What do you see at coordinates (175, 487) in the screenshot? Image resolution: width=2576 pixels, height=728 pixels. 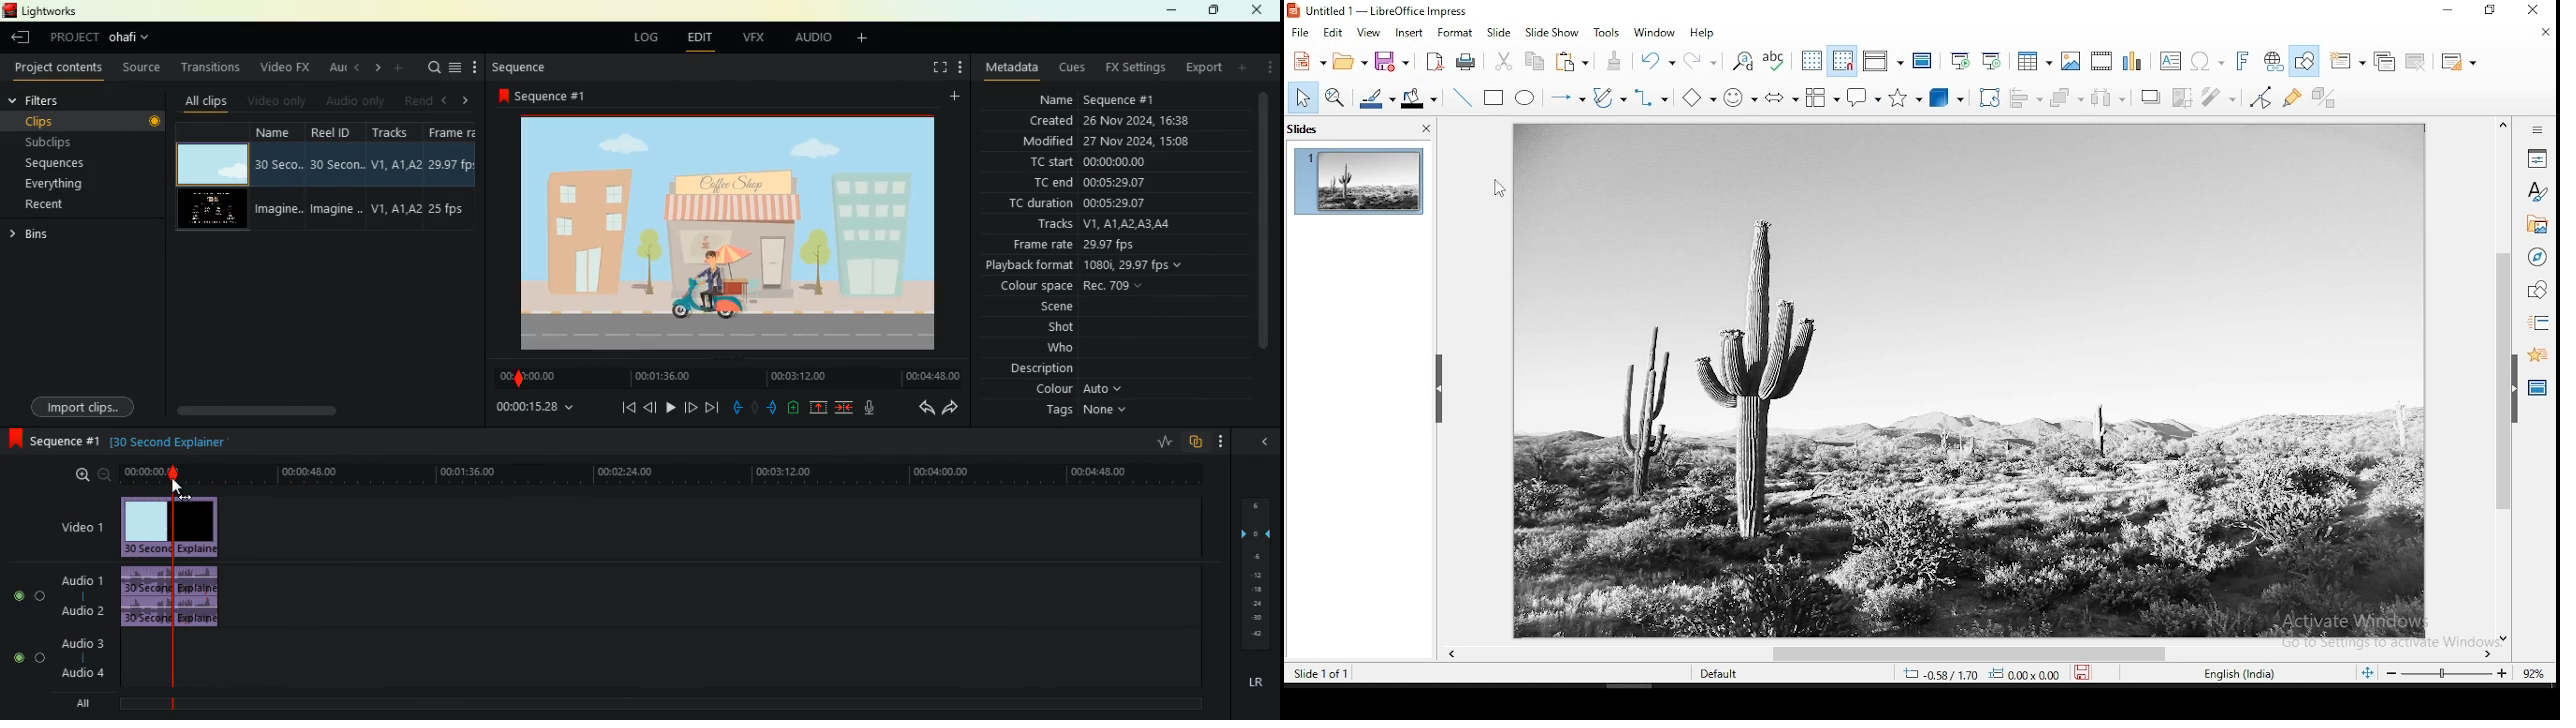 I see `Cursor` at bounding box center [175, 487].